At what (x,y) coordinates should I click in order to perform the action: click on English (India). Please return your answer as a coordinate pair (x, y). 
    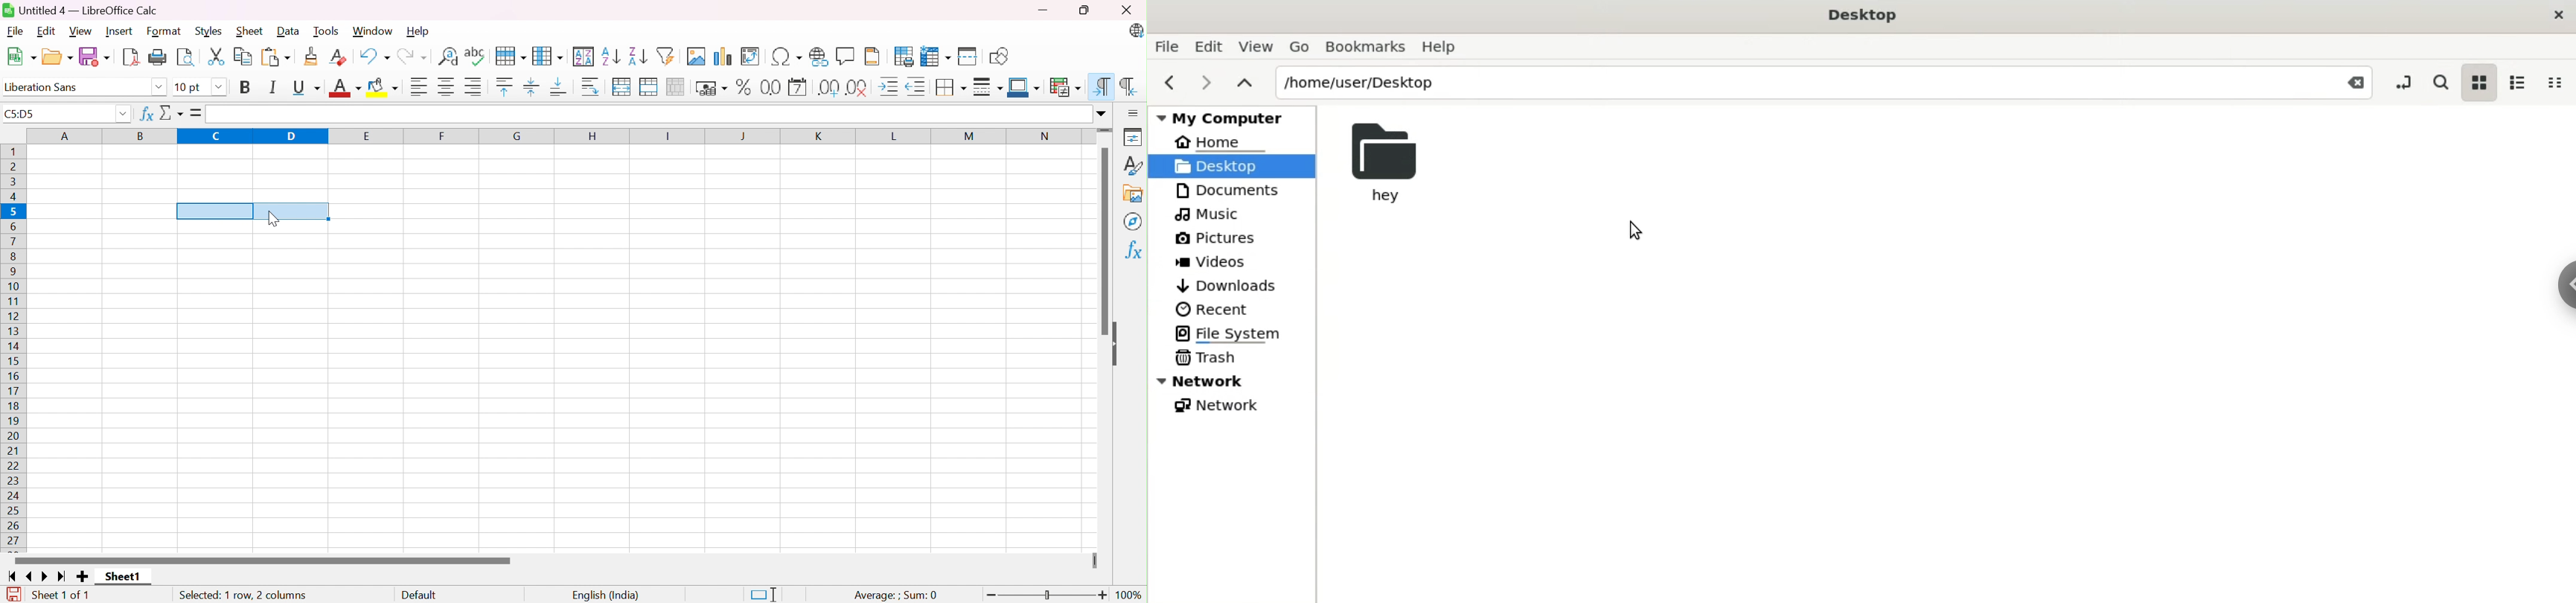
    Looking at the image, I should click on (606, 593).